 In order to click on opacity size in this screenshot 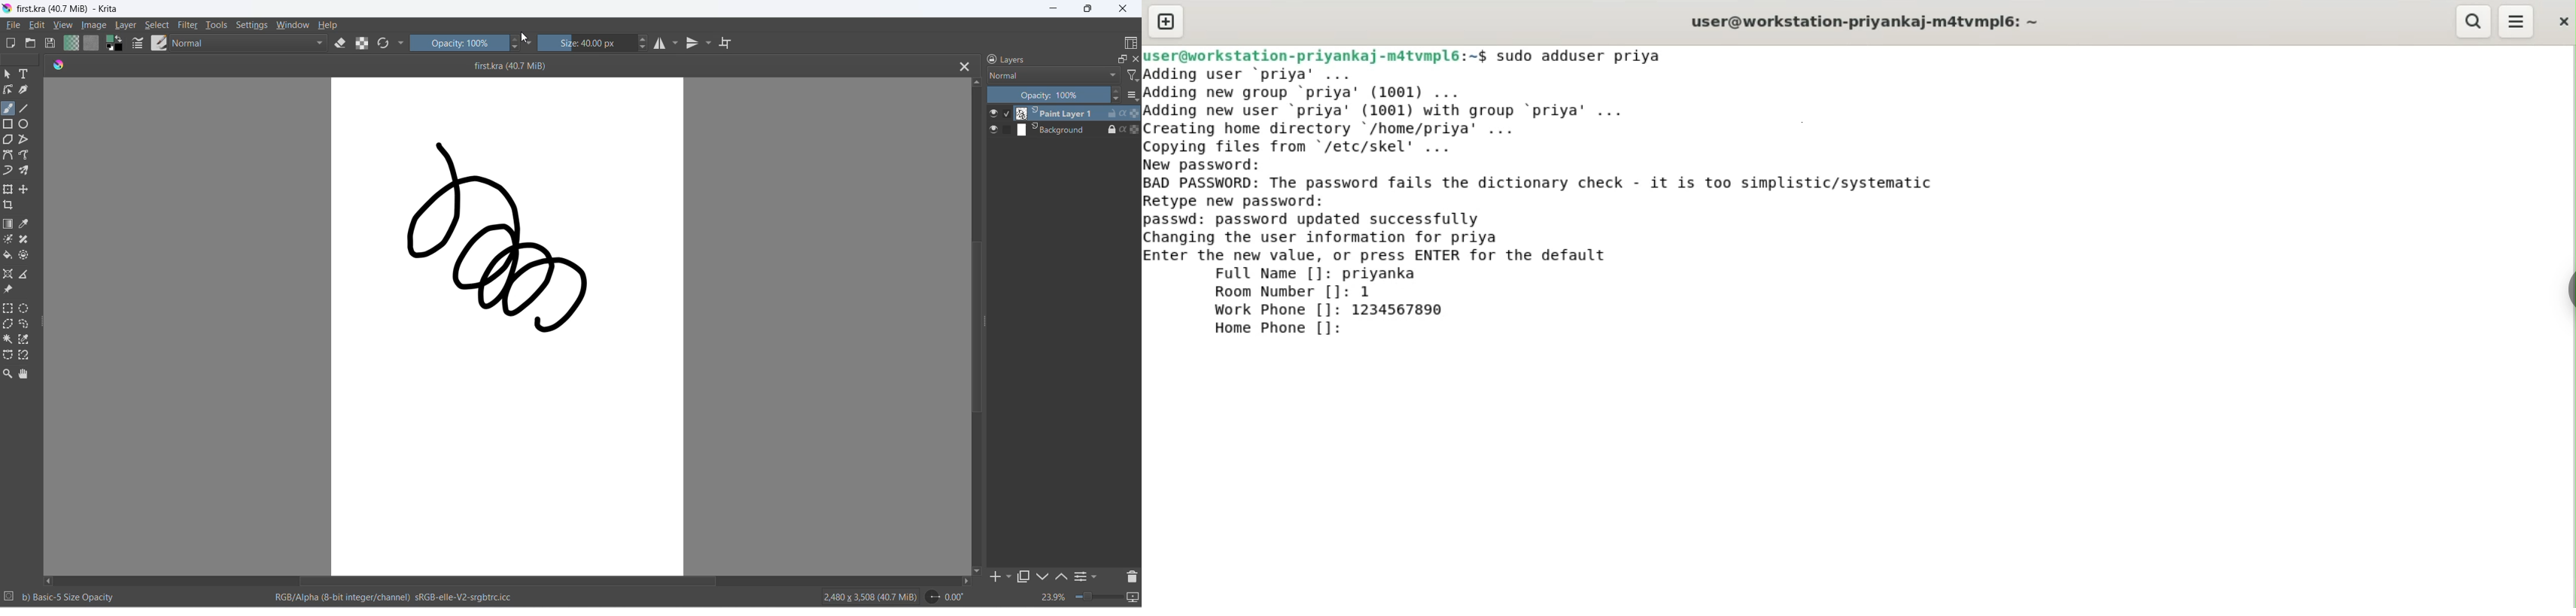, I will do `click(68, 597)`.